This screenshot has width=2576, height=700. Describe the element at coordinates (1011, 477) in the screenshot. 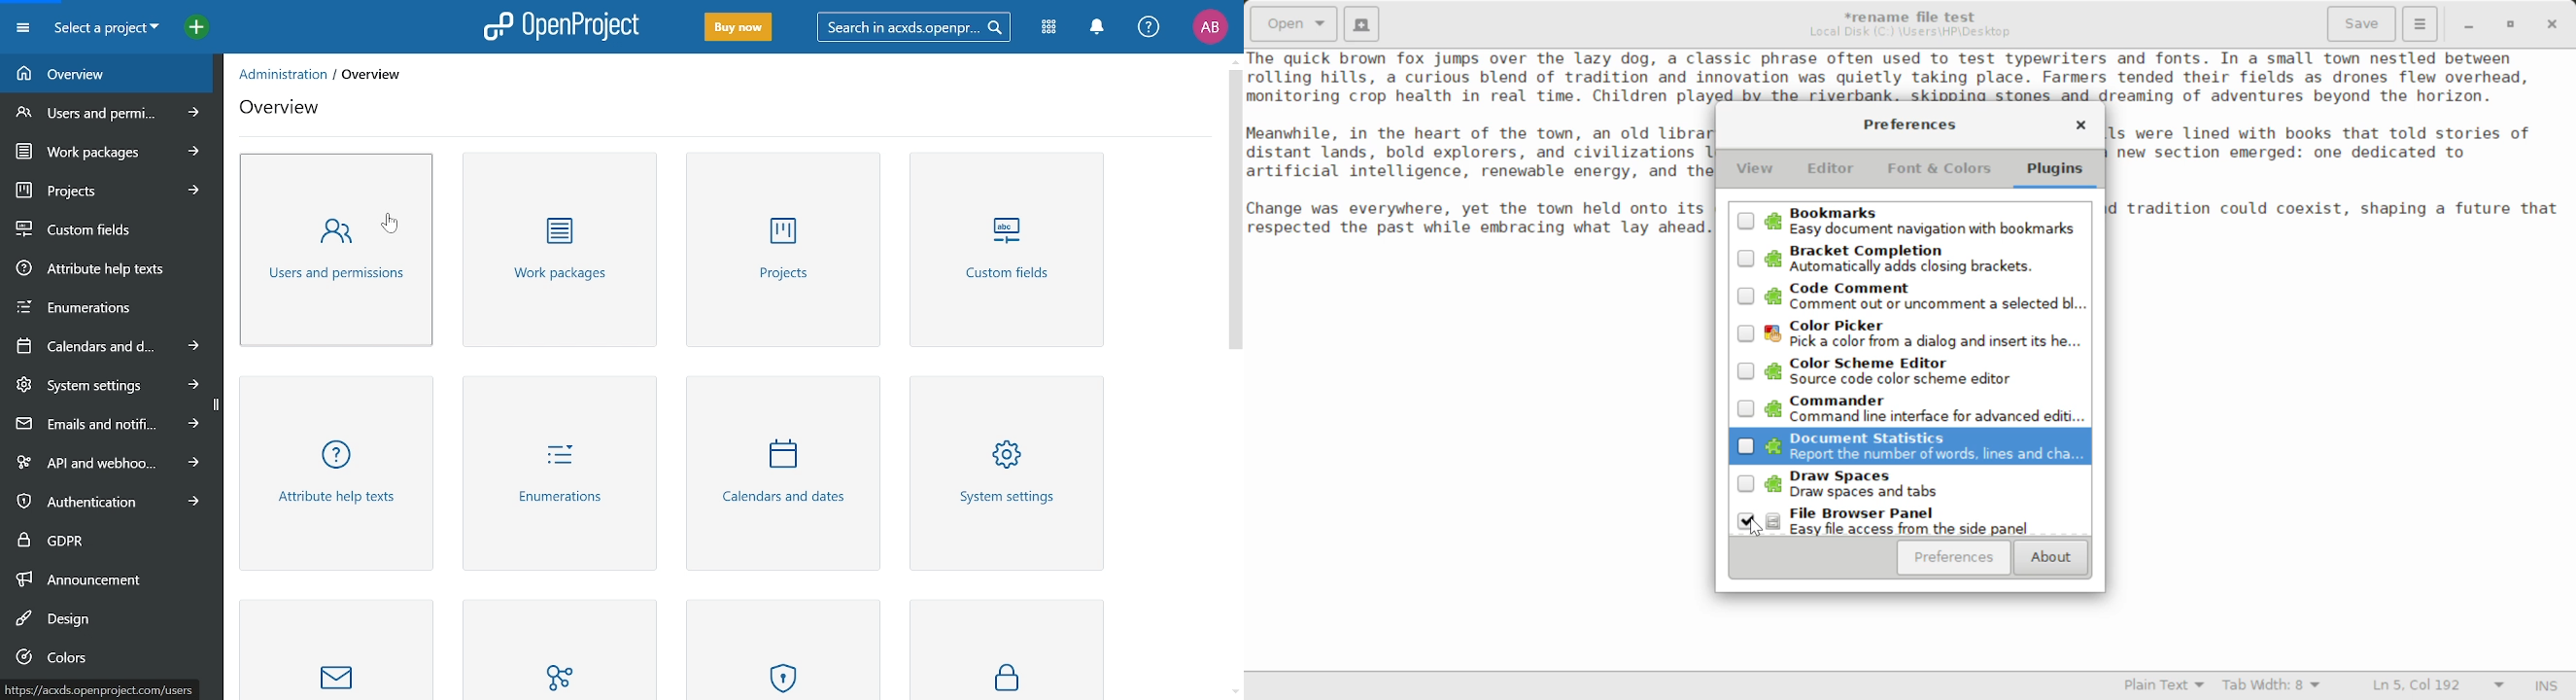

I see `System settings` at that location.